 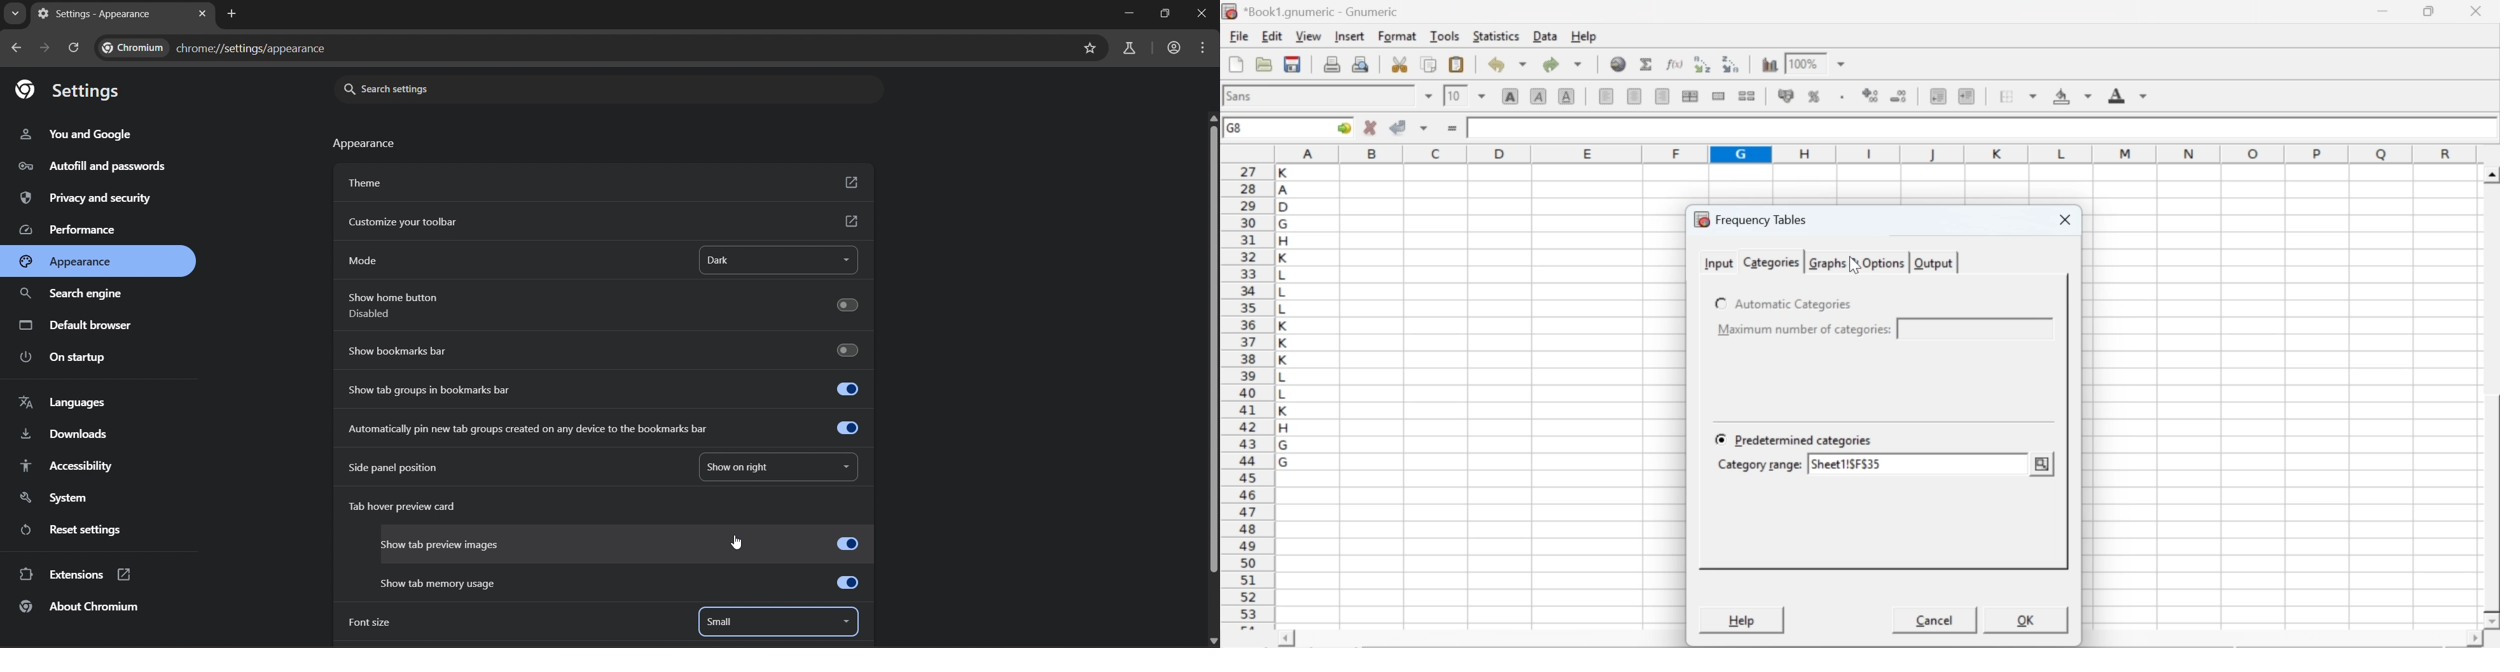 What do you see at coordinates (1934, 263) in the screenshot?
I see `output` at bounding box center [1934, 263].